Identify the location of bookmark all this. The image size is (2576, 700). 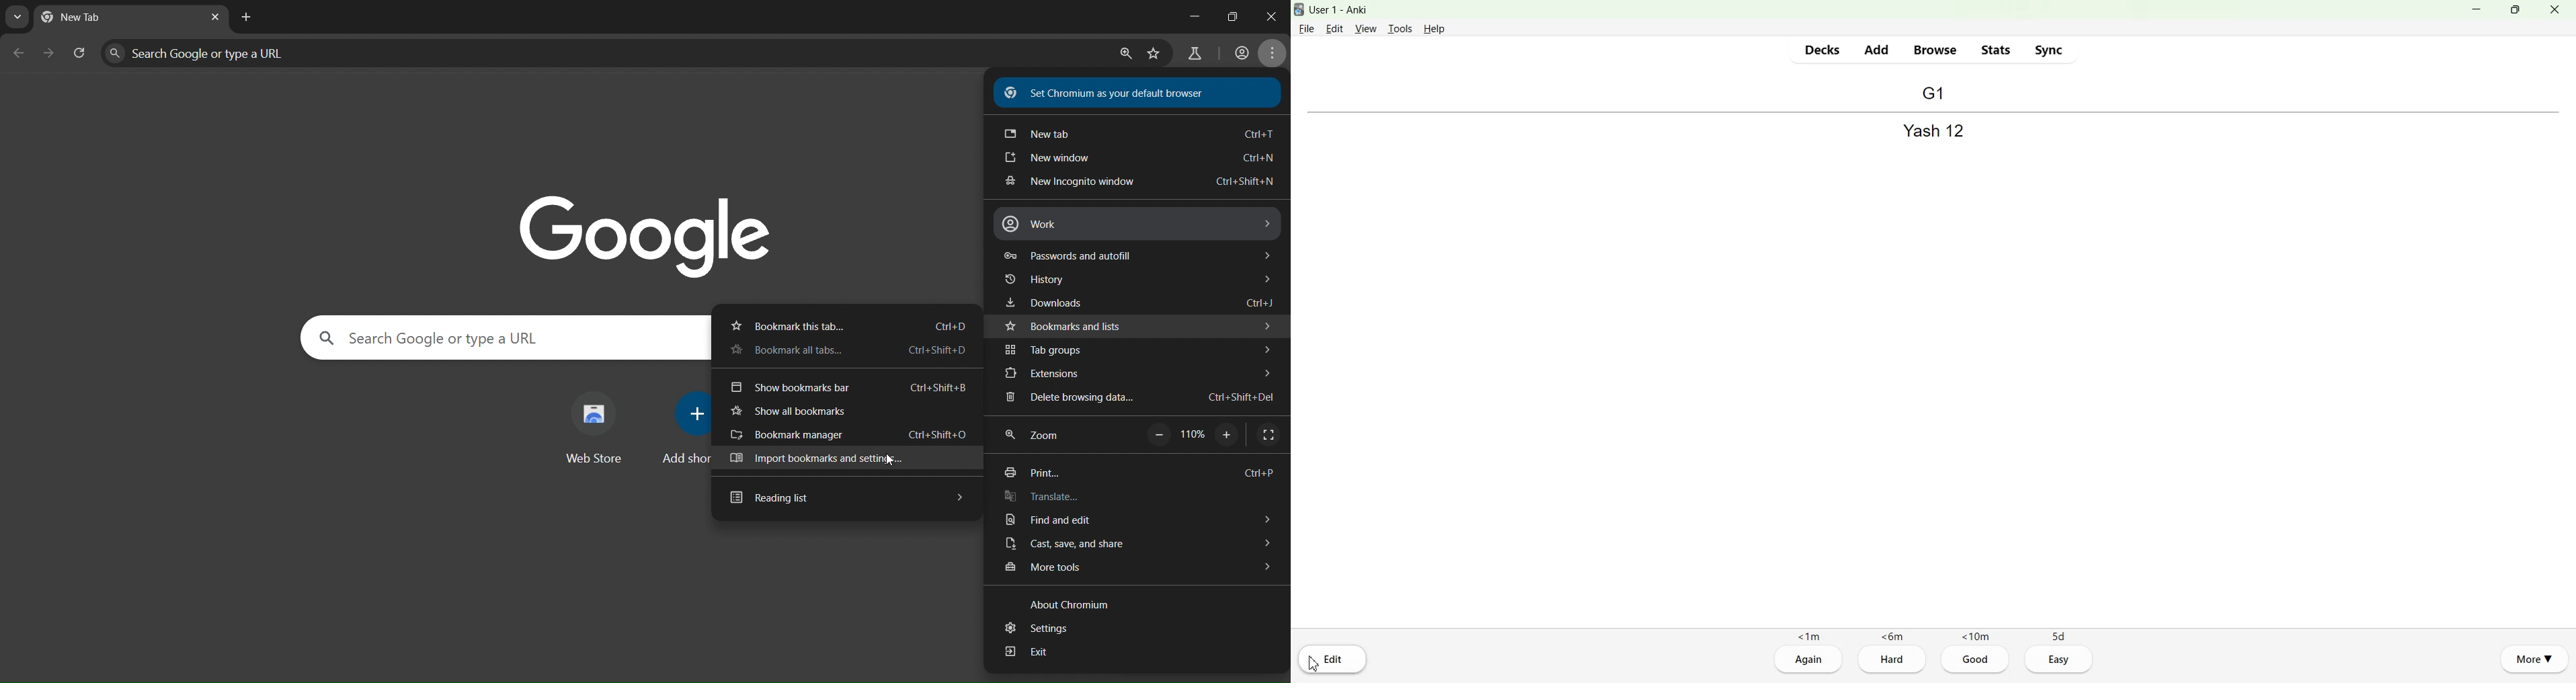
(848, 352).